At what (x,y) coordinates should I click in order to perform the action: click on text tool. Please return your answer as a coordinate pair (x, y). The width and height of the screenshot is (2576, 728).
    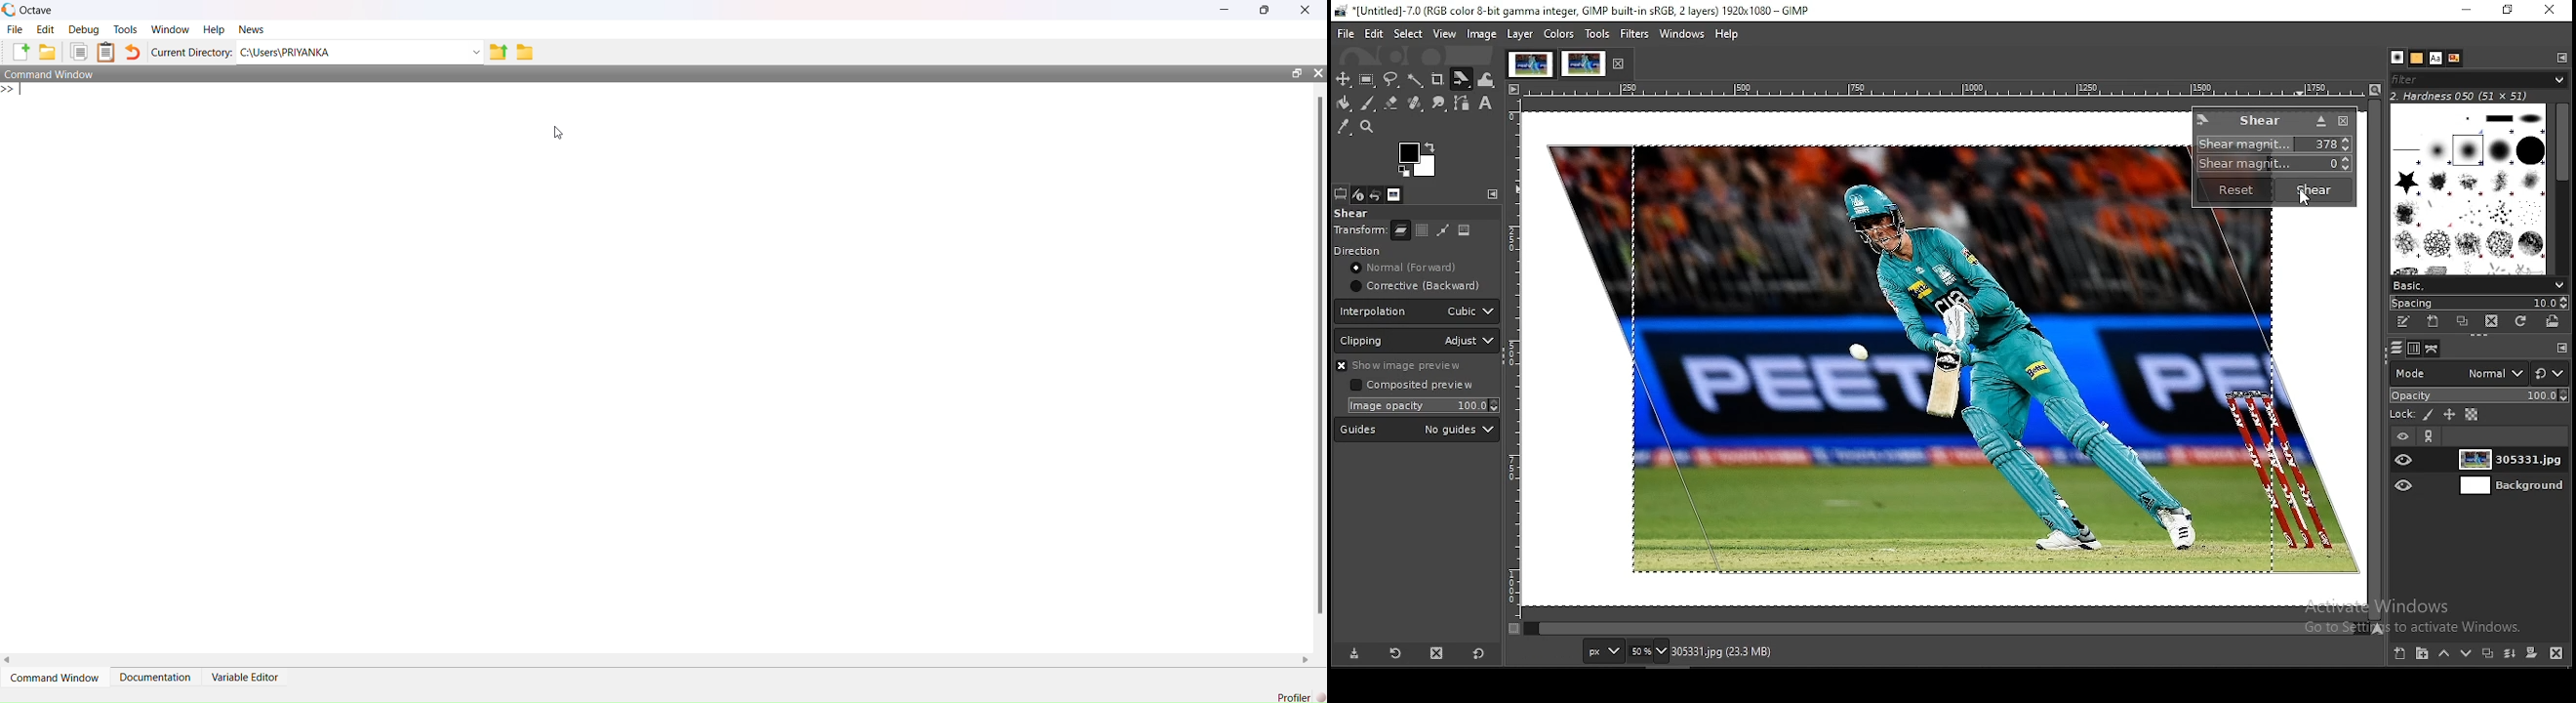
    Looking at the image, I should click on (1487, 103).